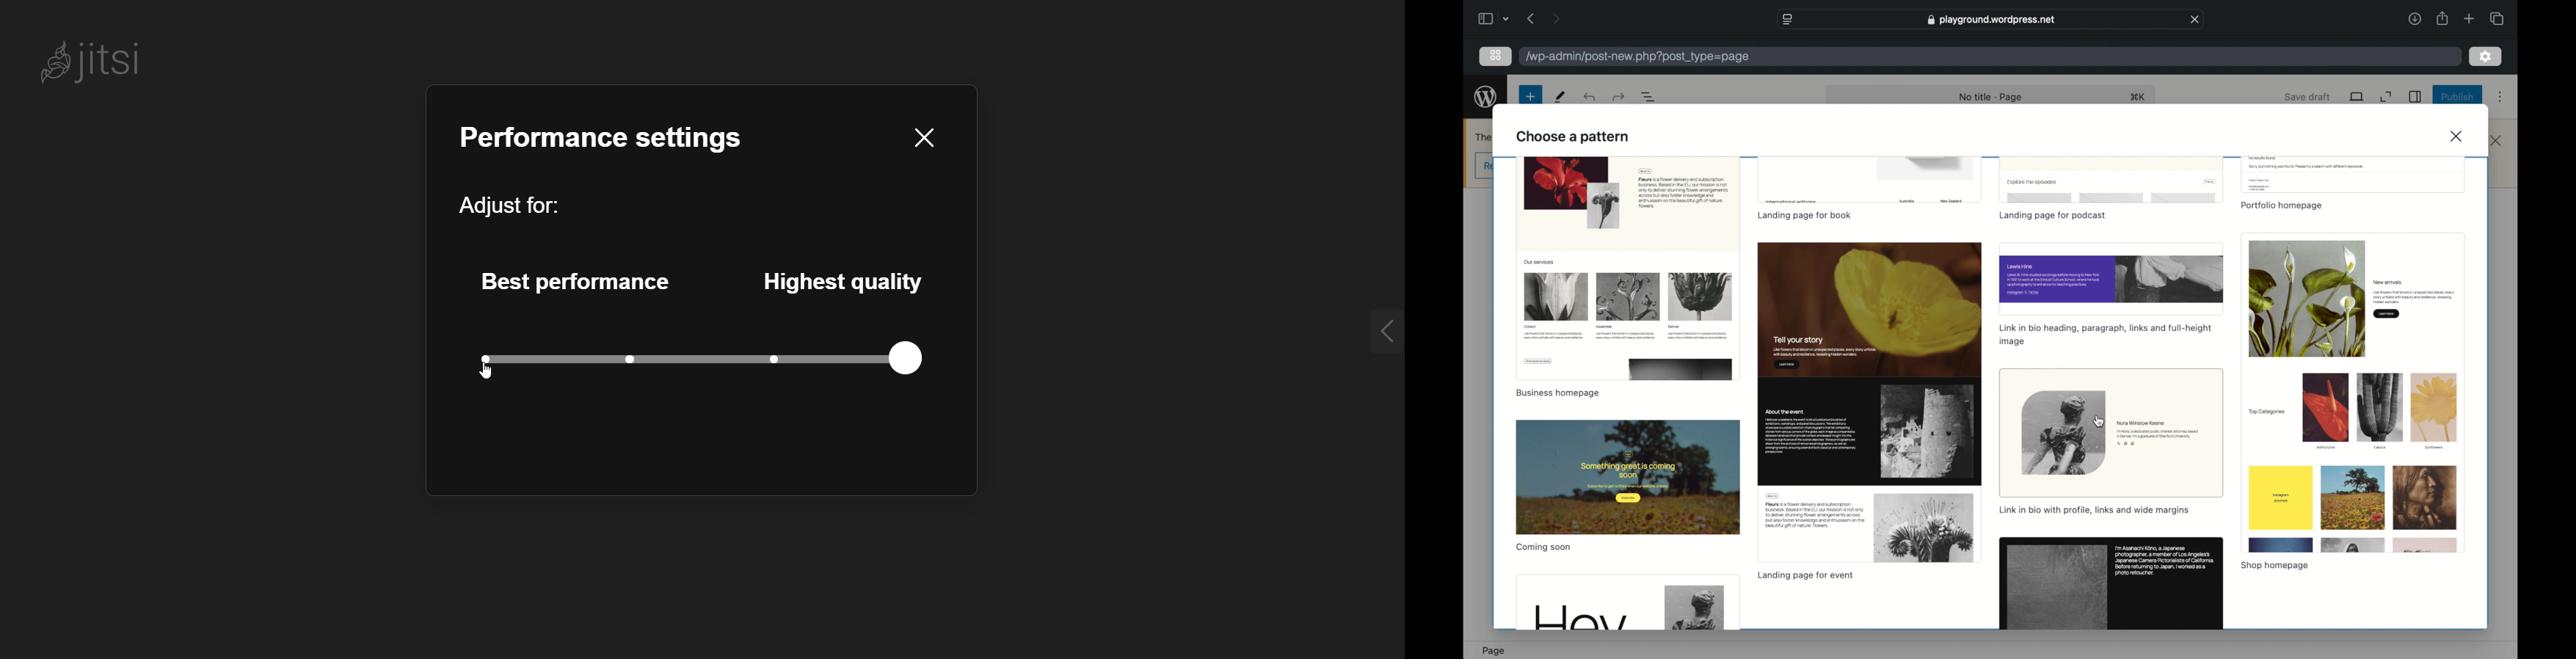 Image resolution: width=2576 pixels, height=672 pixels. Describe the element at coordinates (2486, 57) in the screenshot. I see `settings` at that location.